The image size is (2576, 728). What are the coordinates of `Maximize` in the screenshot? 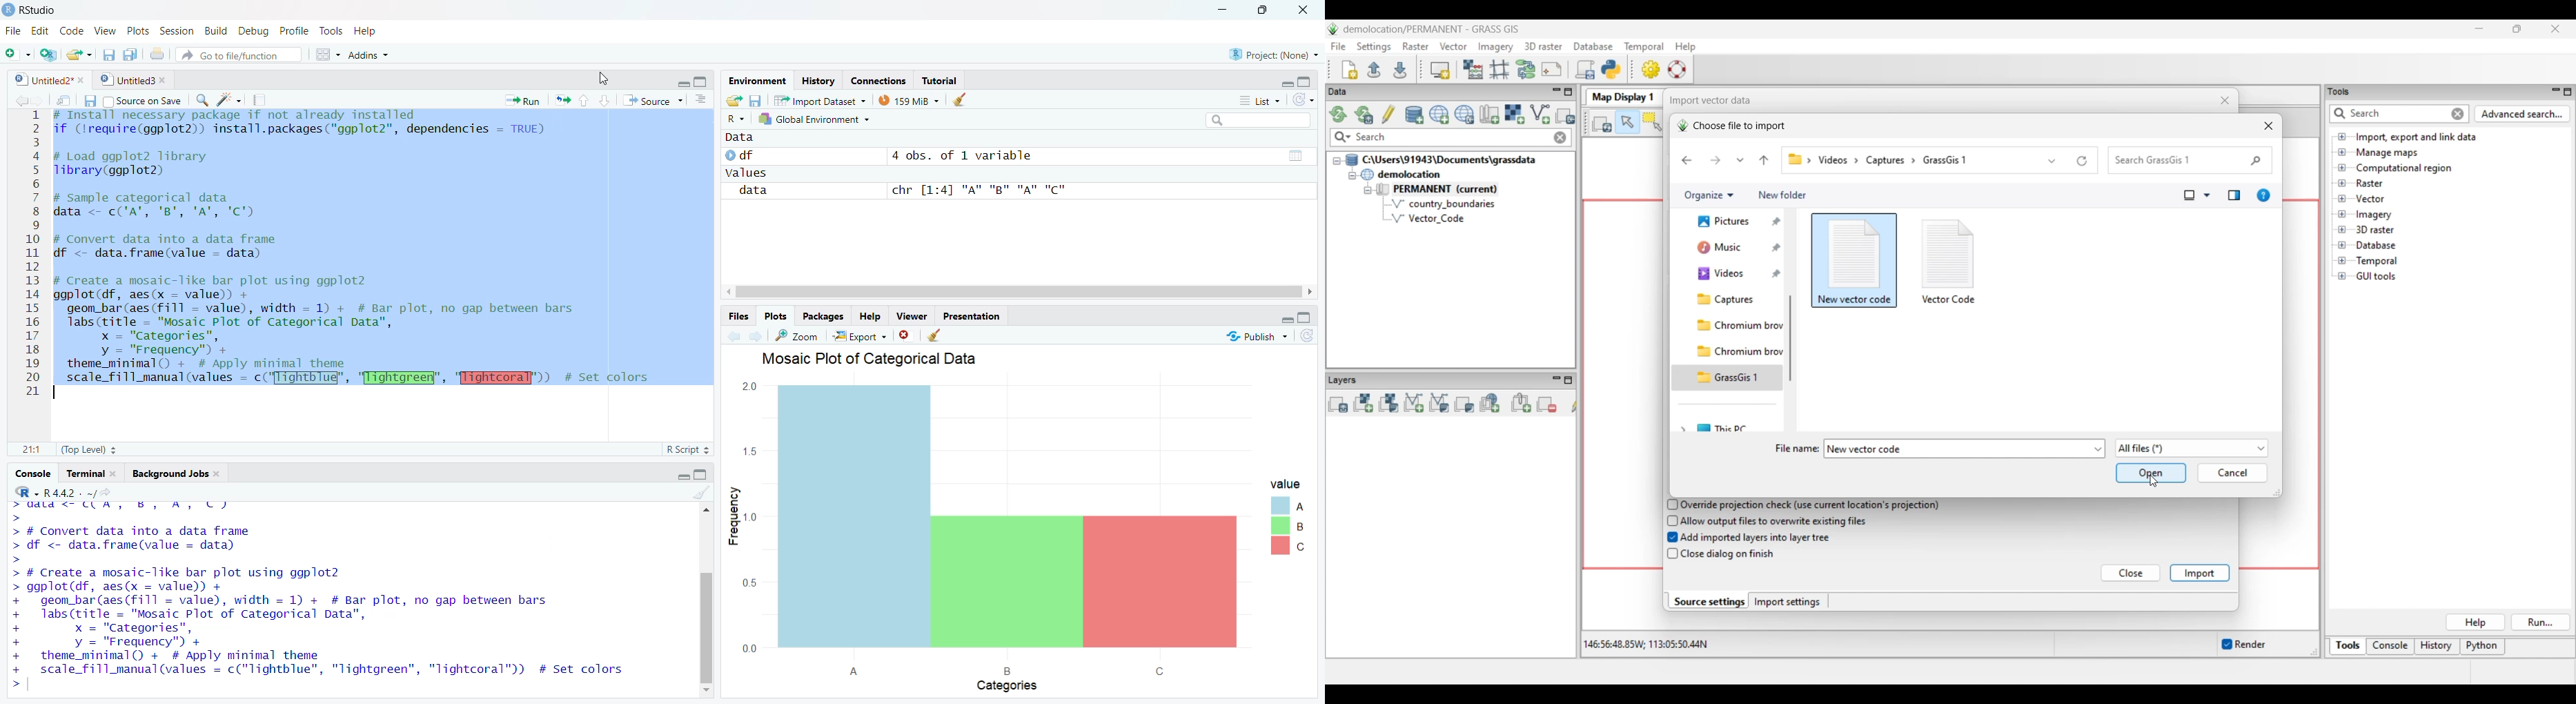 It's located at (701, 81).